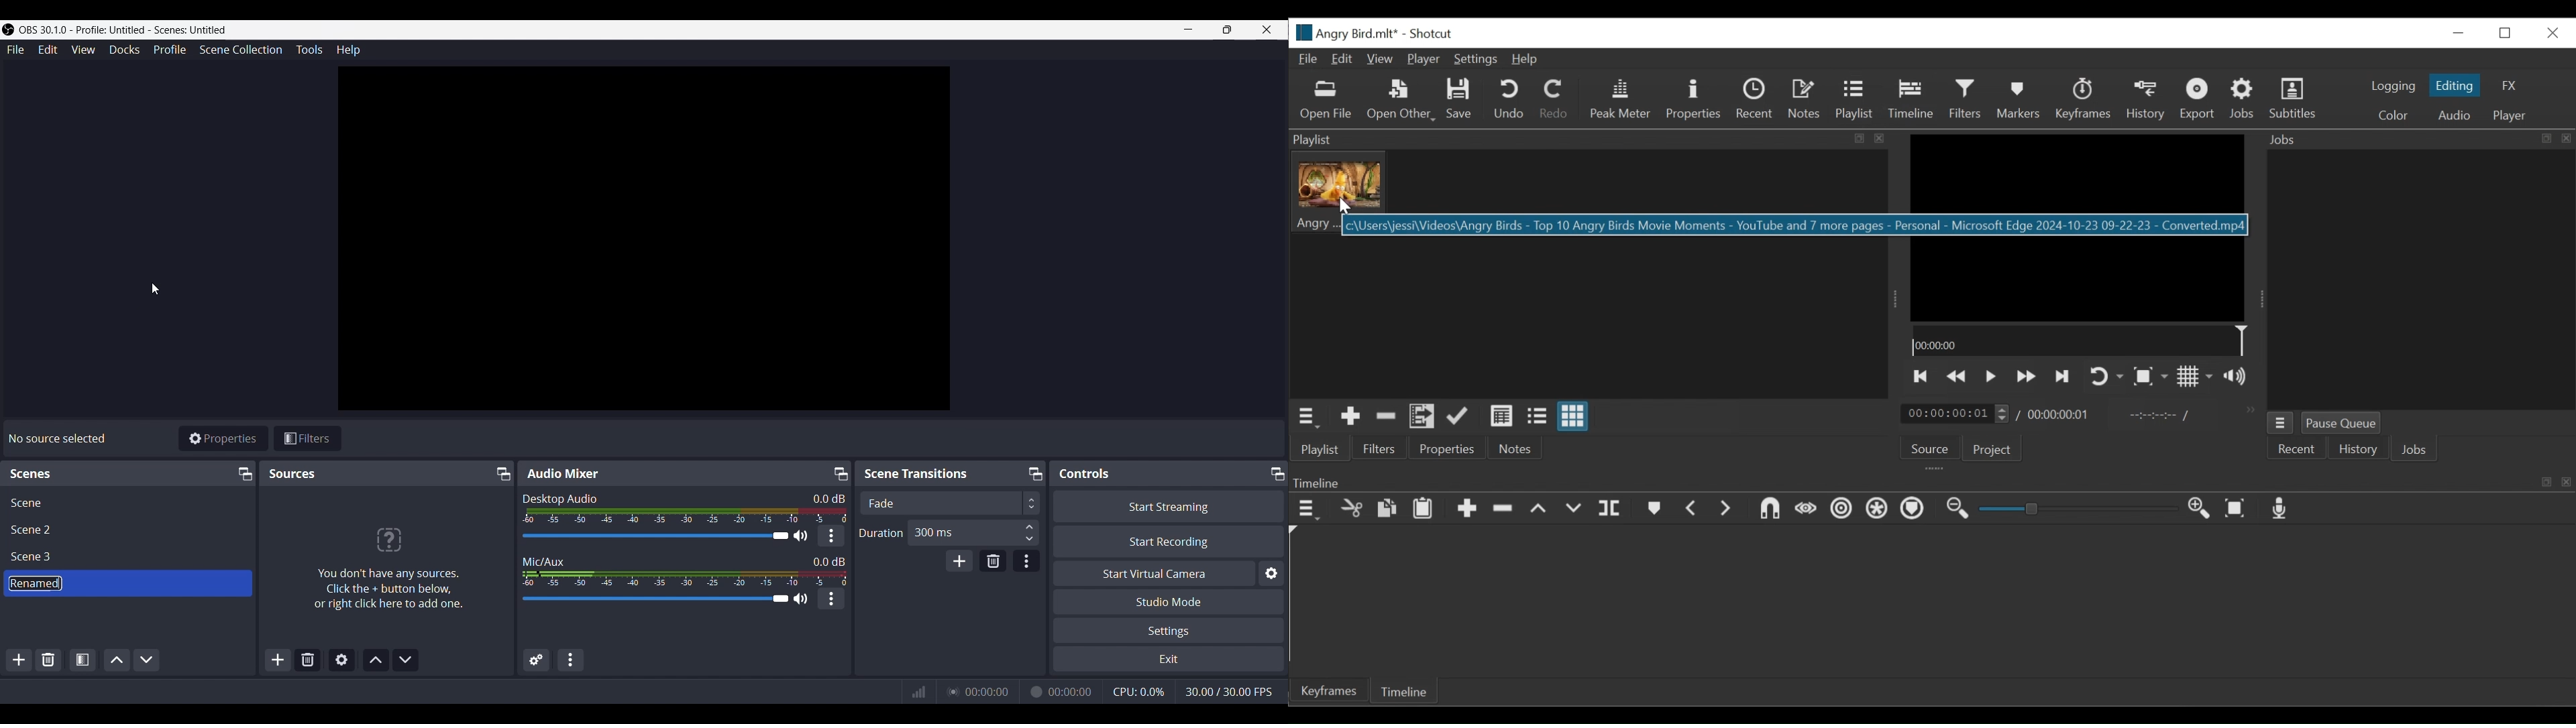 Image resolution: width=2576 pixels, height=728 pixels. What do you see at coordinates (1271, 574) in the screenshot?
I see `configure virtual camera` at bounding box center [1271, 574].